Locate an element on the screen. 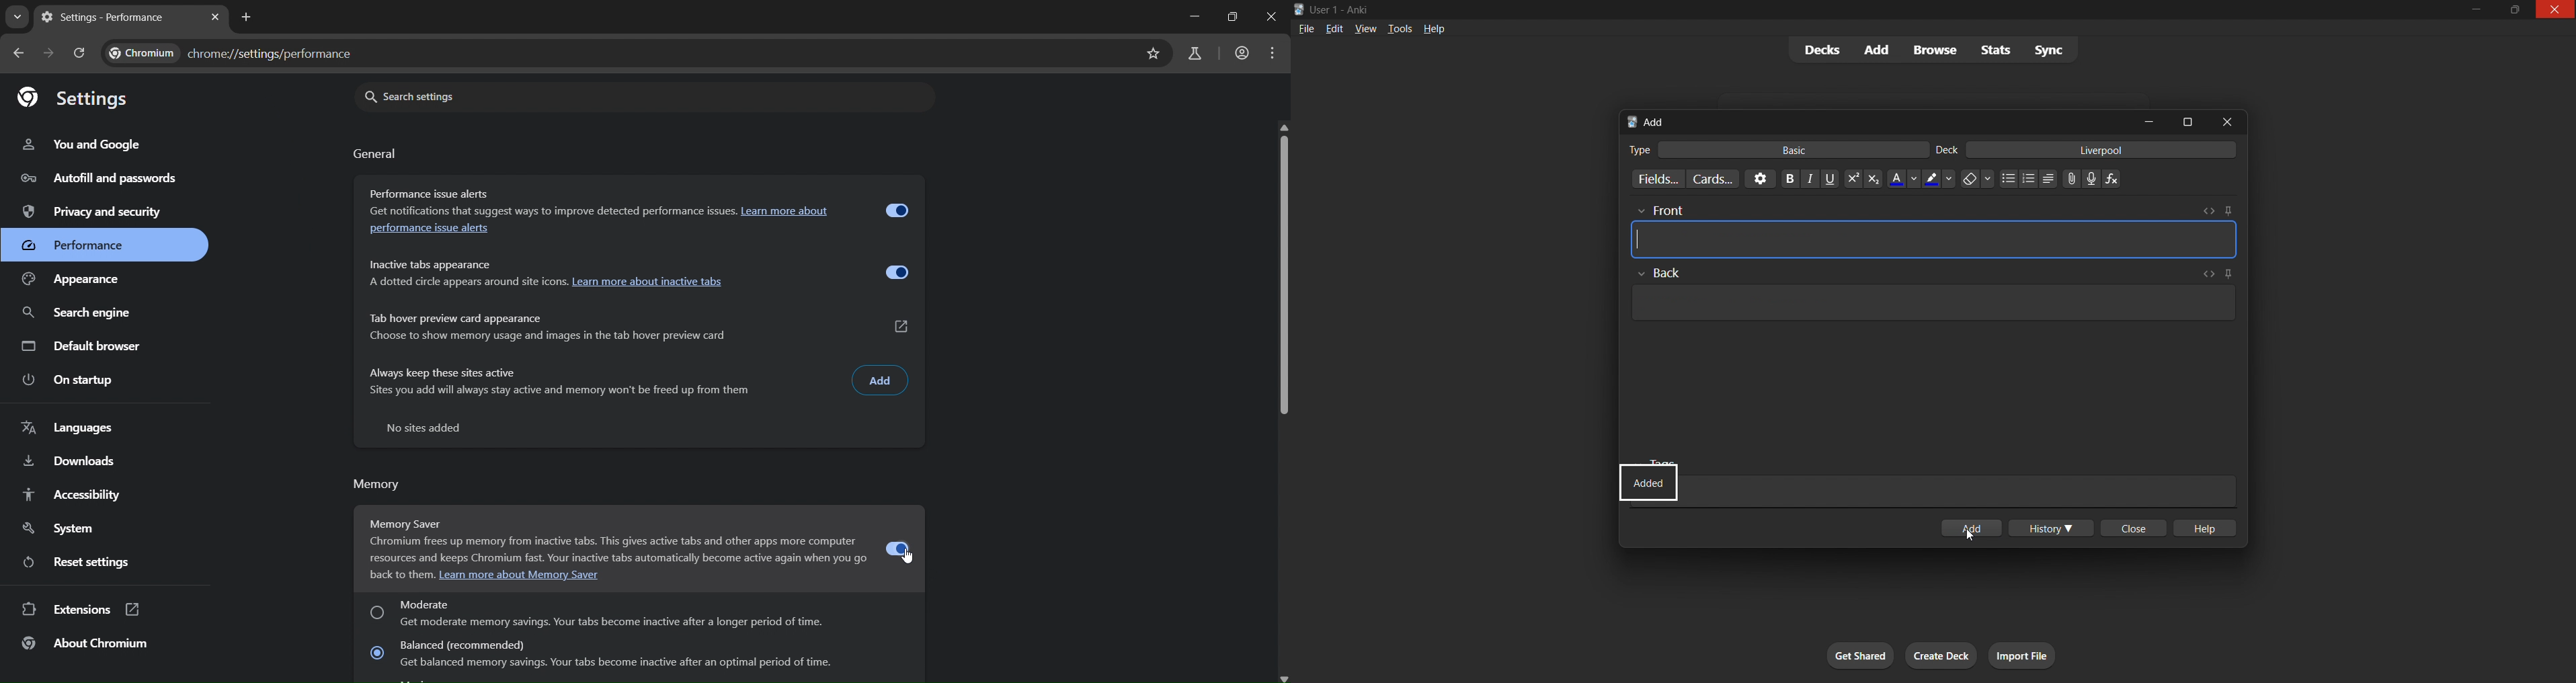  view is located at coordinates (1364, 29).